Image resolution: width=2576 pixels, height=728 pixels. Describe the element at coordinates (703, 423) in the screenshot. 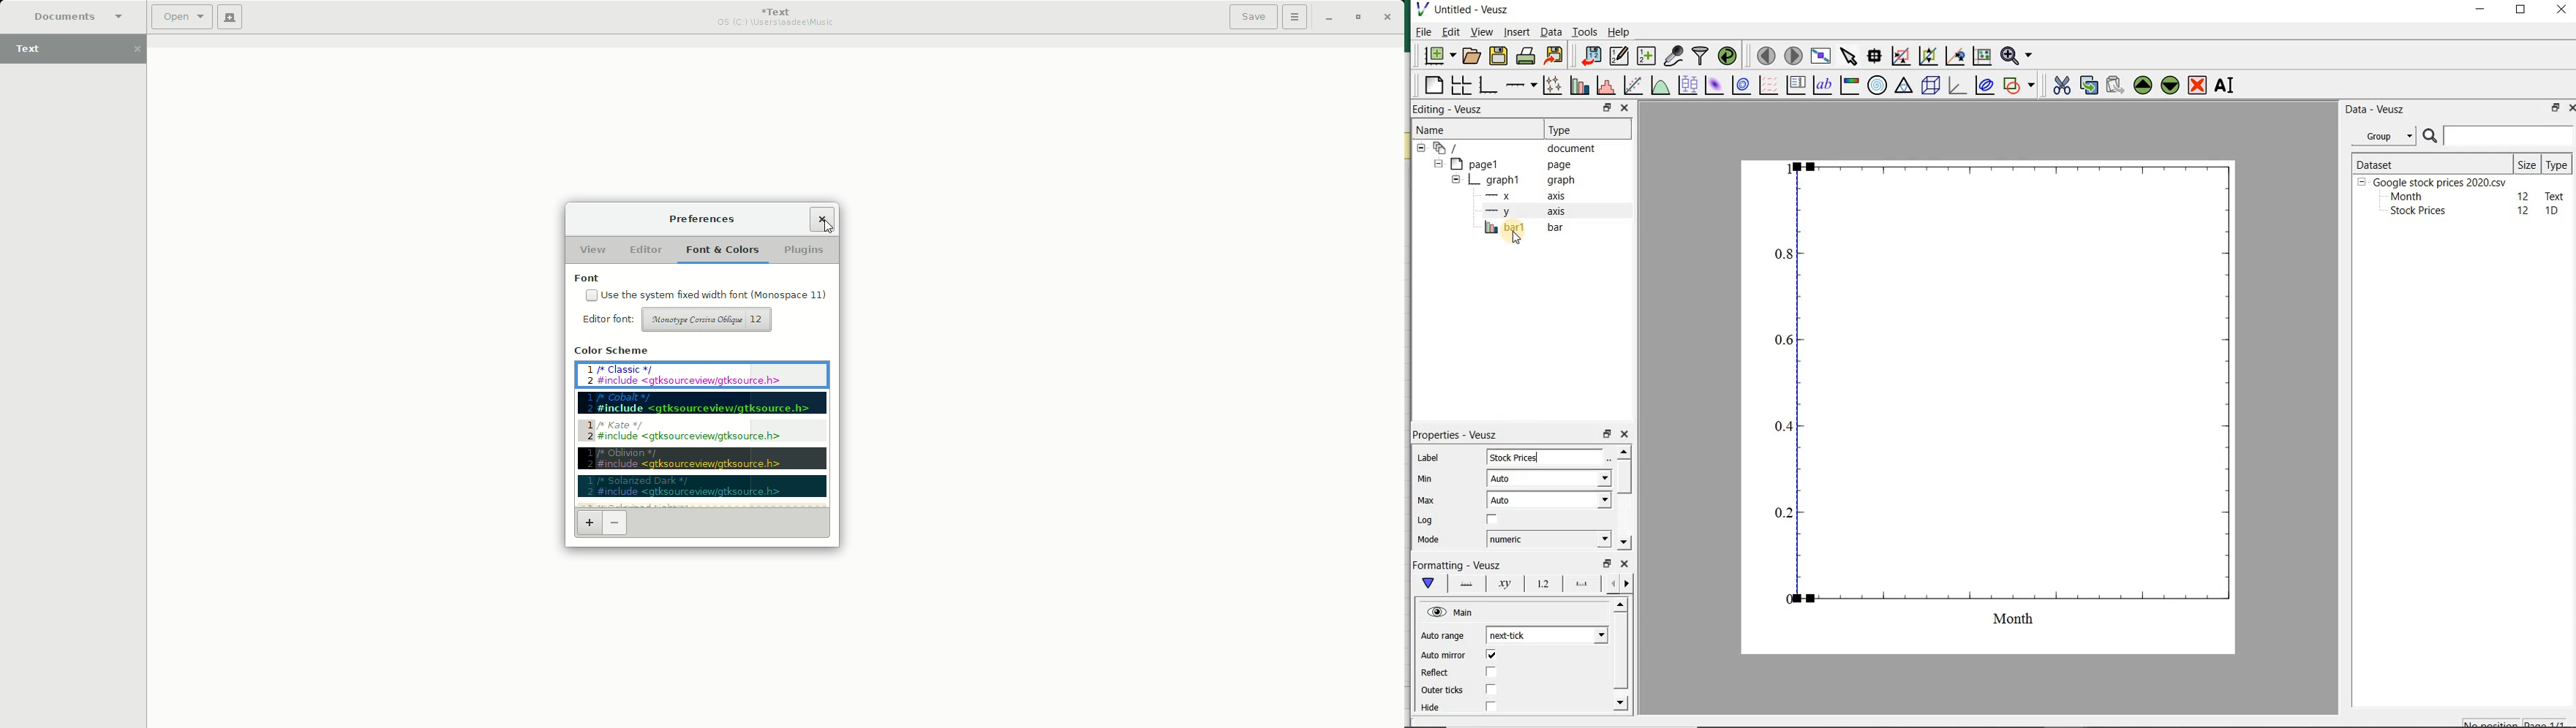

I see `color scheme select` at that location.